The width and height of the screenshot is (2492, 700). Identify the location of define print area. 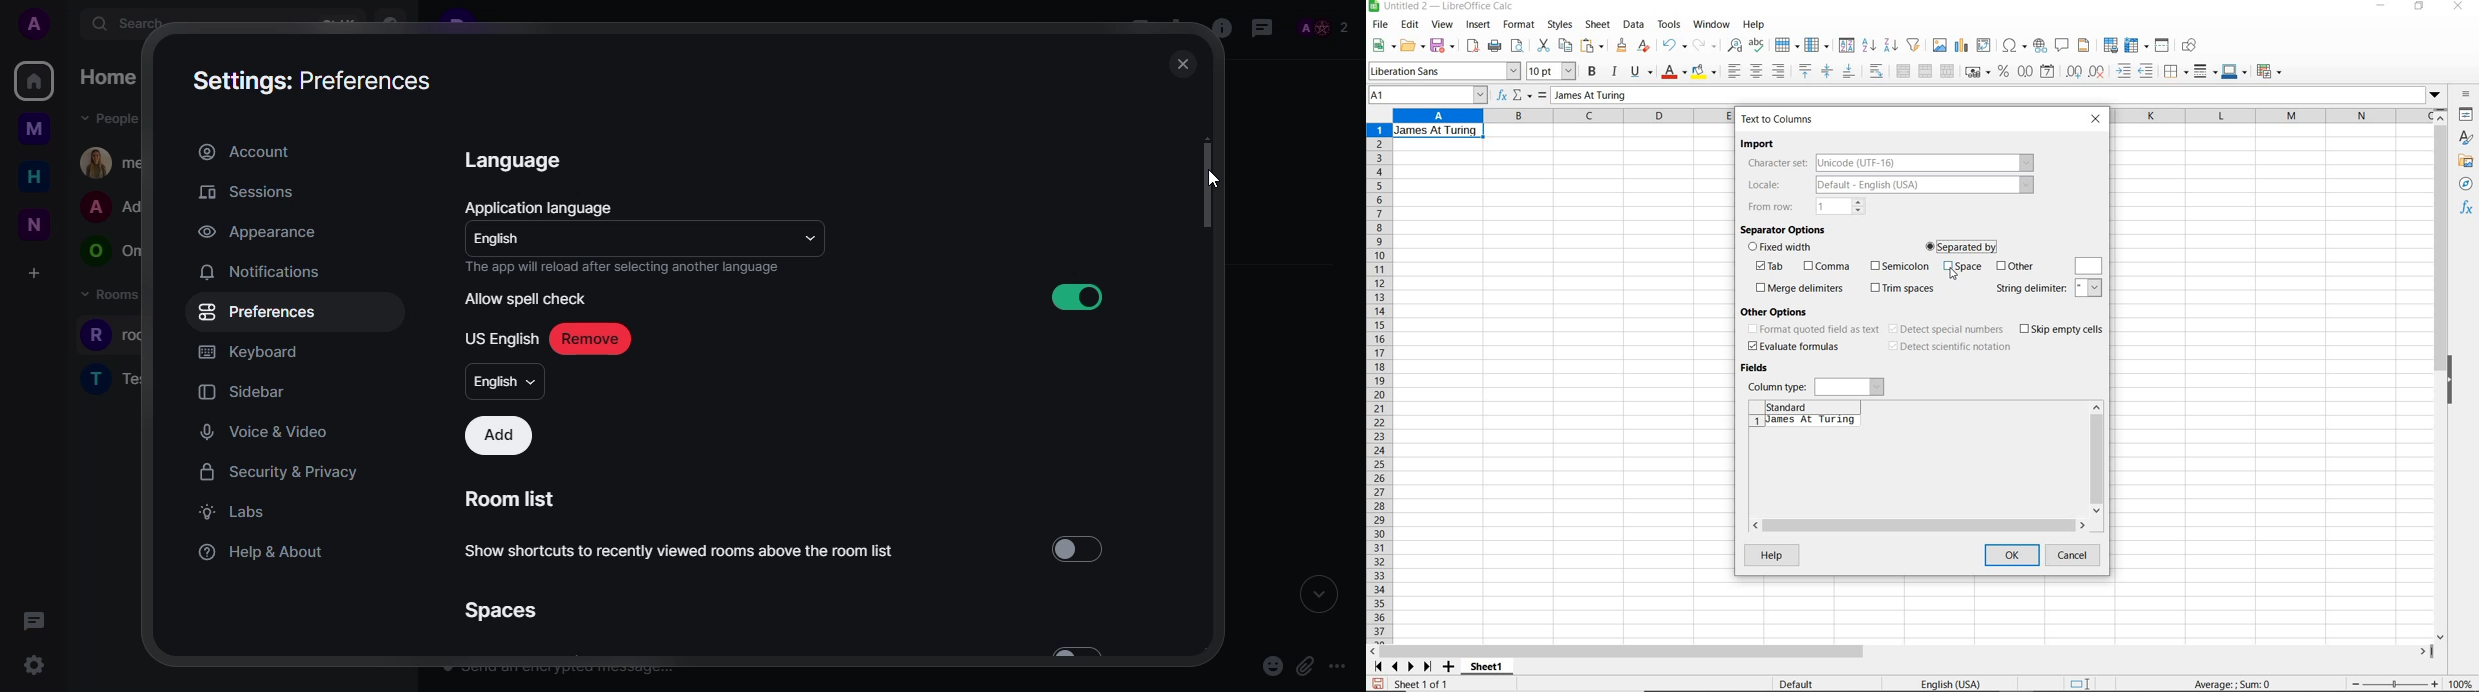
(2110, 45).